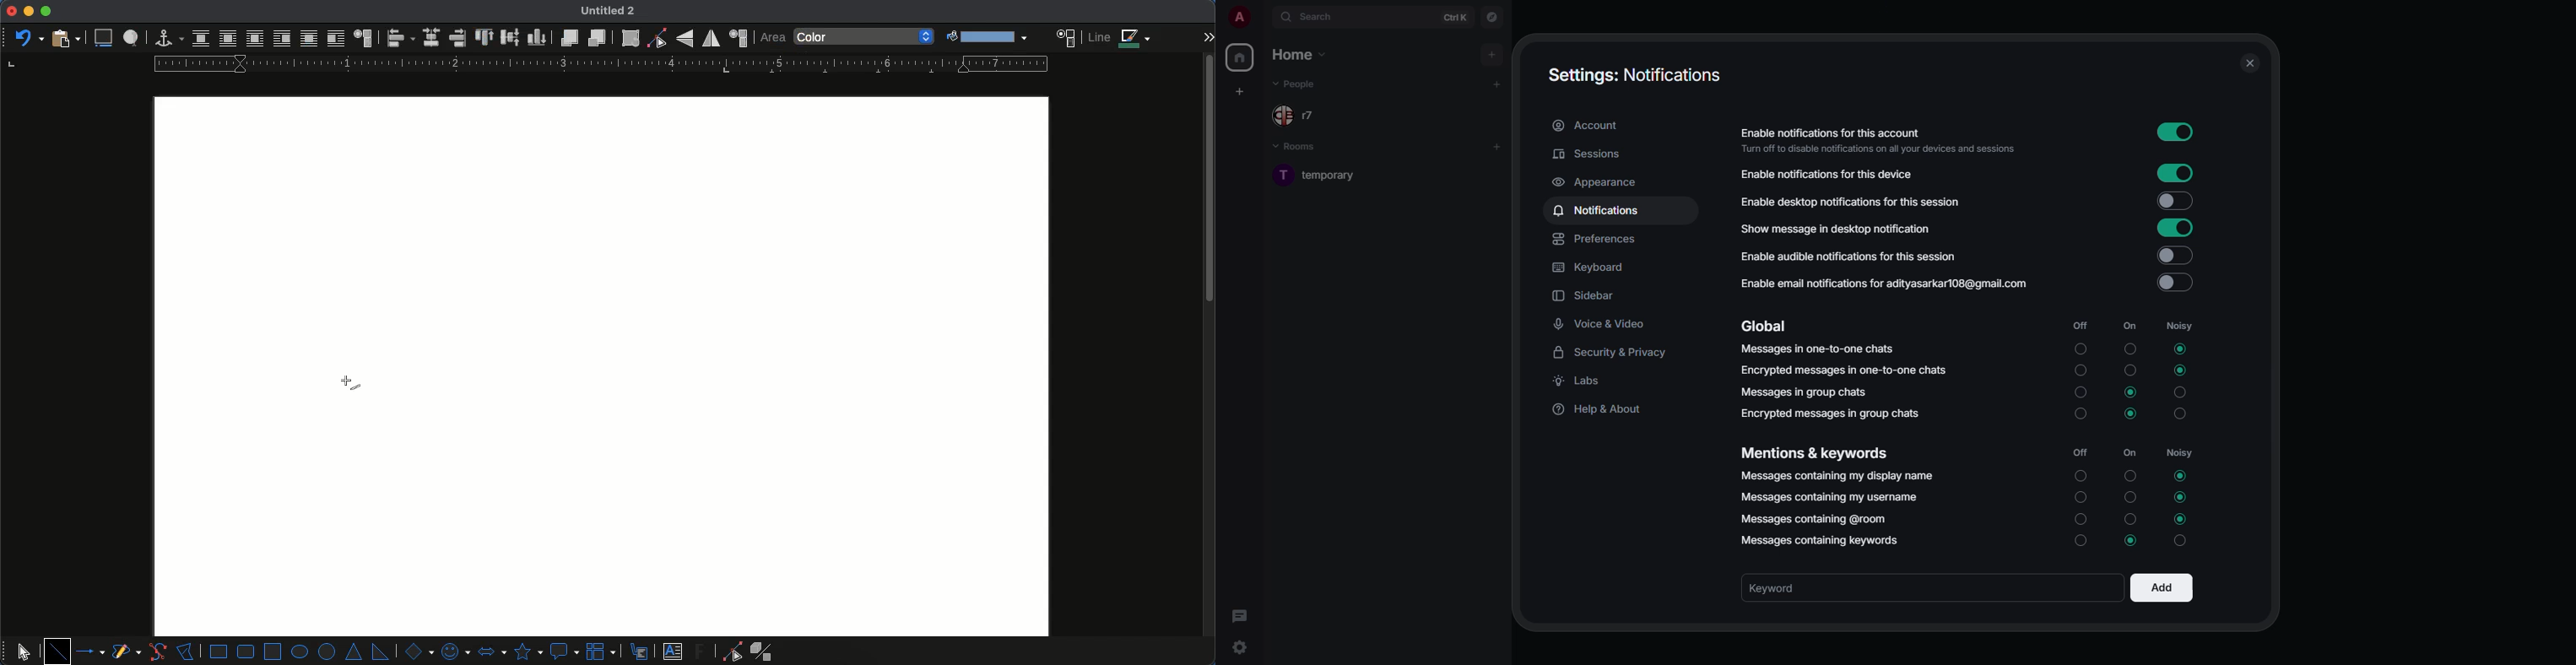 The height and width of the screenshot is (672, 2576). What do you see at coordinates (2079, 543) in the screenshot?
I see `turn on` at bounding box center [2079, 543].